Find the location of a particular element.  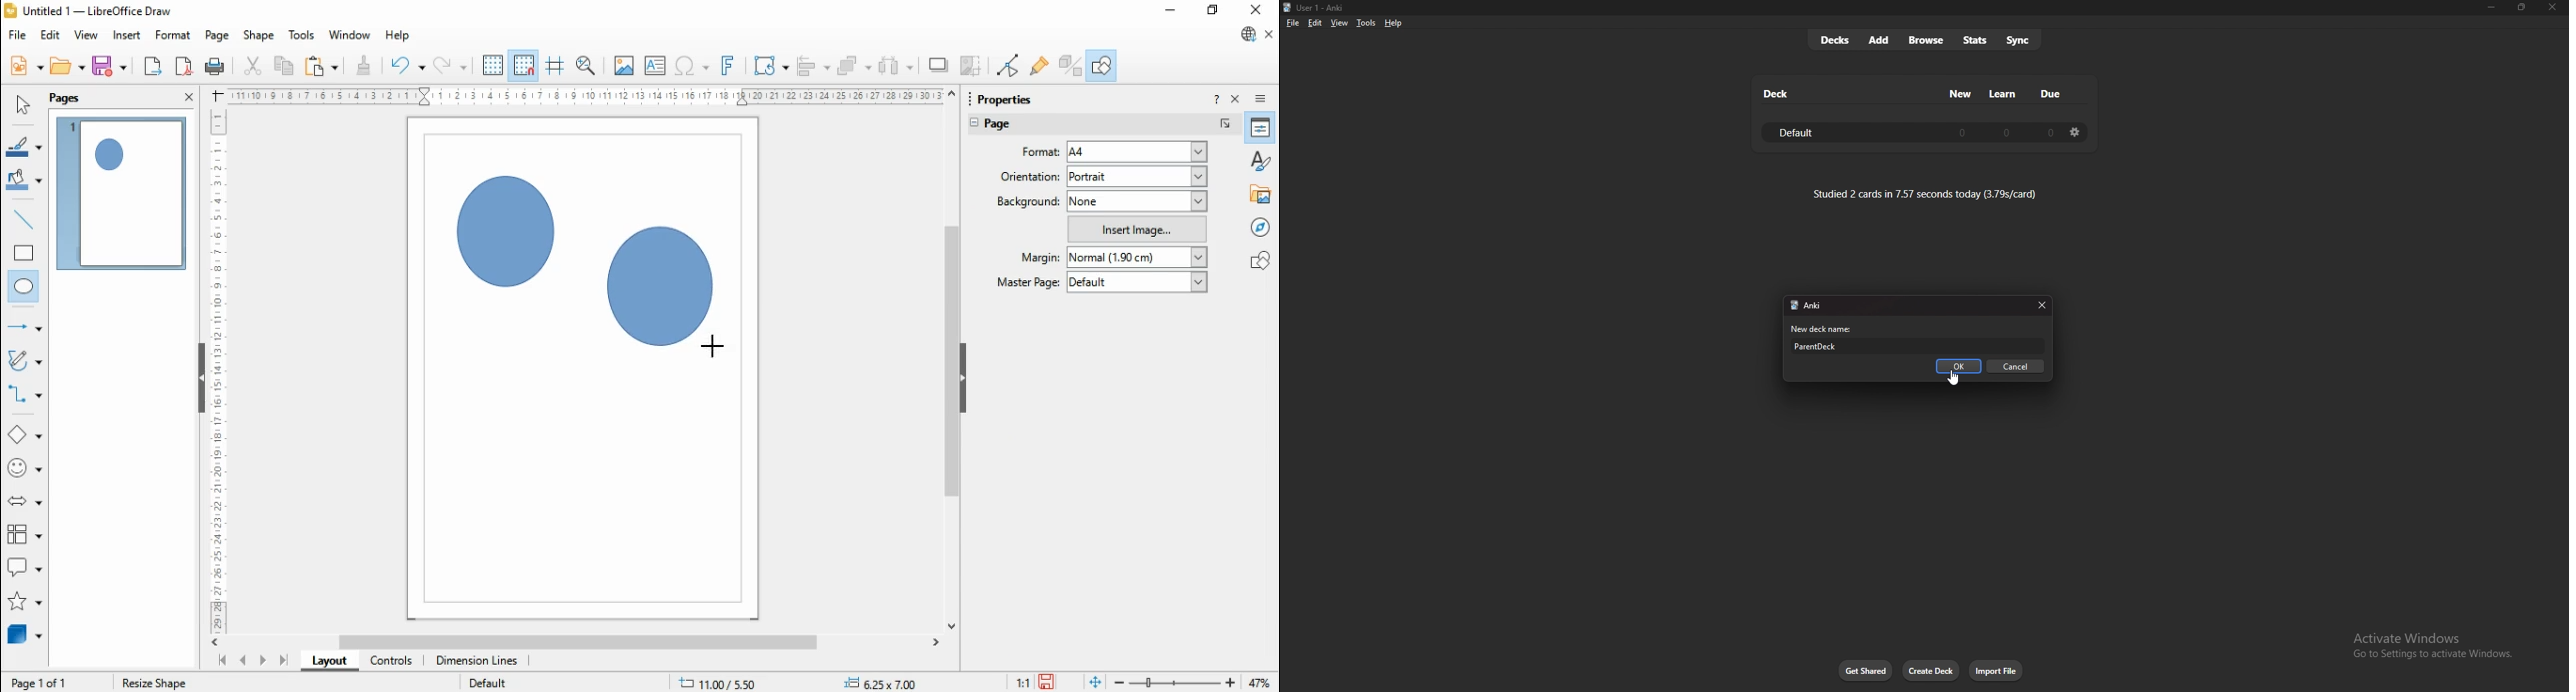

User 1 - Anki is located at coordinates (1324, 8).